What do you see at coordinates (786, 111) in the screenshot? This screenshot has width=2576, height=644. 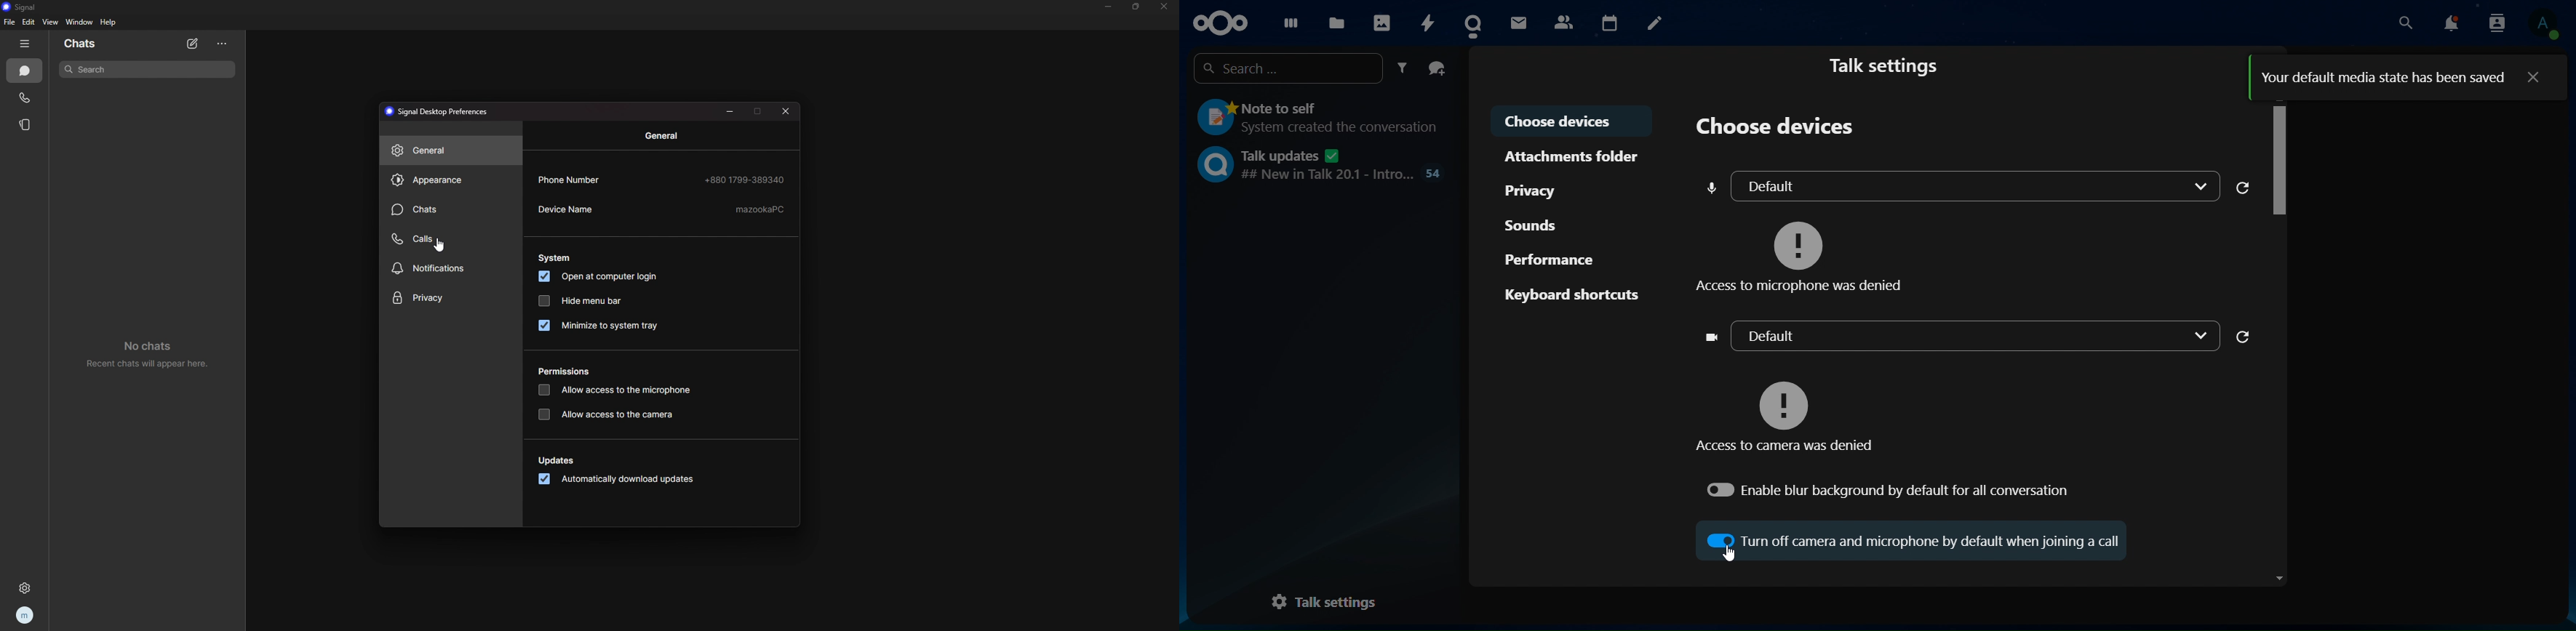 I see `close` at bounding box center [786, 111].